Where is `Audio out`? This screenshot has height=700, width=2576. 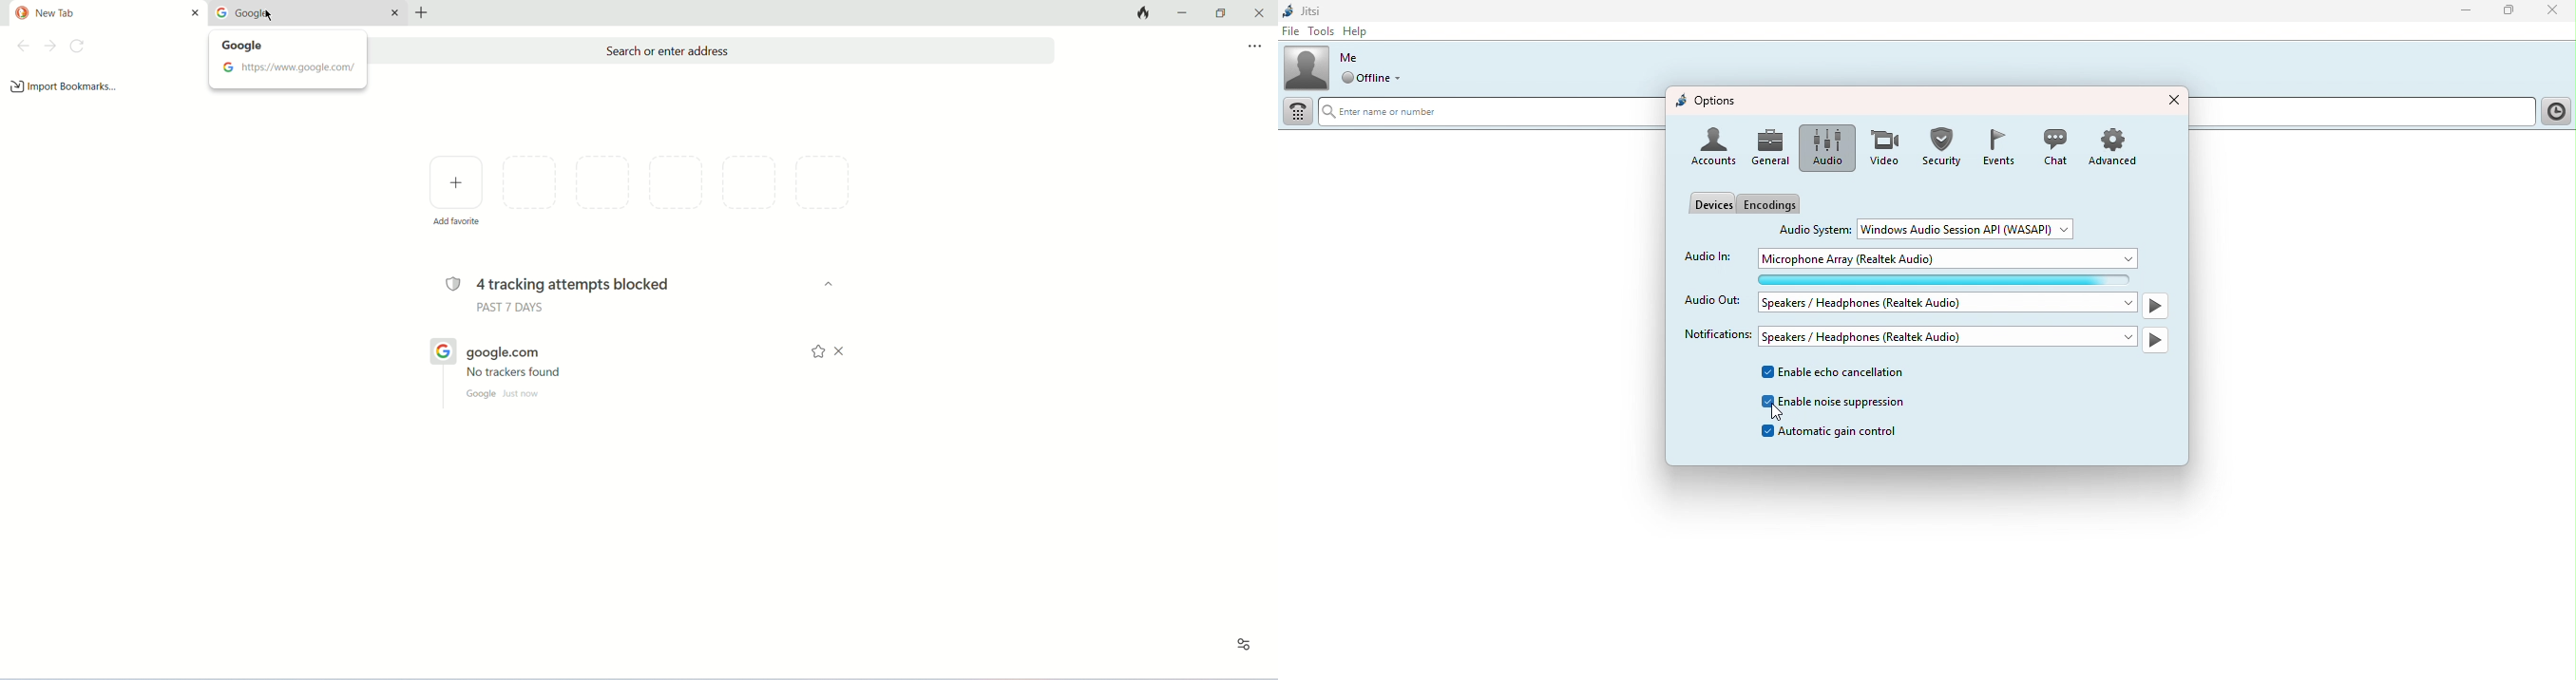
Audio out is located at coordinates (1713, 302).